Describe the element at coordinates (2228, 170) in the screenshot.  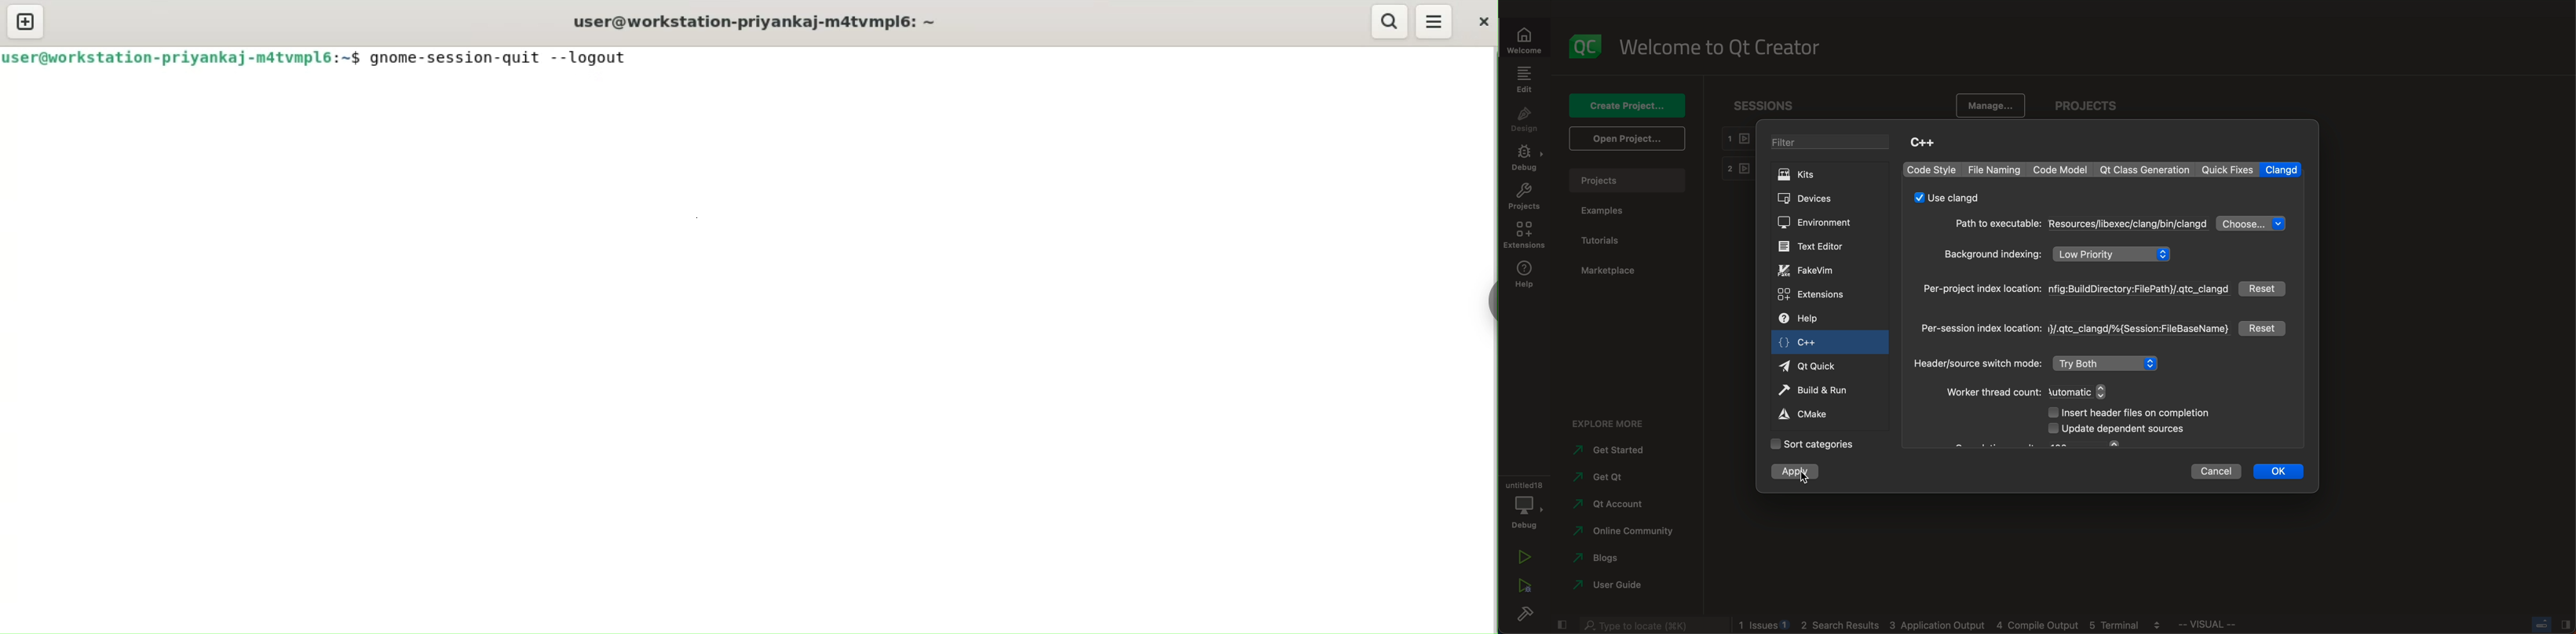
I see `quick fixes` at that location.